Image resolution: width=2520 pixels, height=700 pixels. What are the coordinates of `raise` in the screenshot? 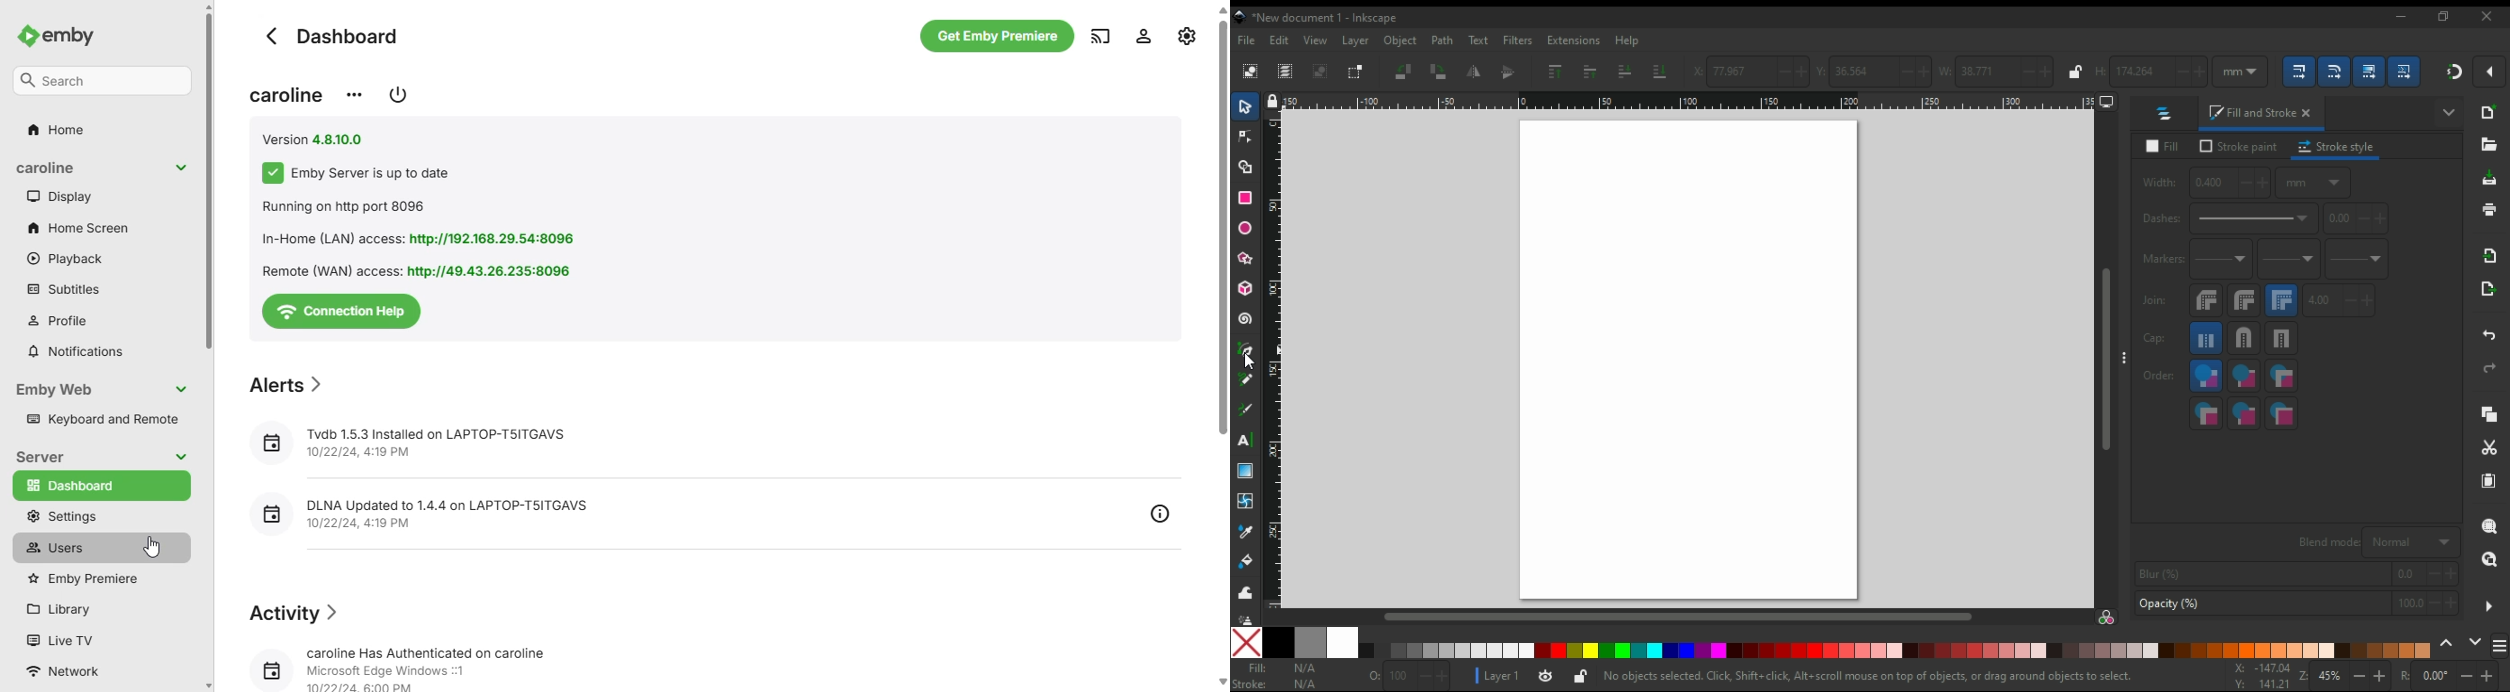 It's located at (1590, 71).